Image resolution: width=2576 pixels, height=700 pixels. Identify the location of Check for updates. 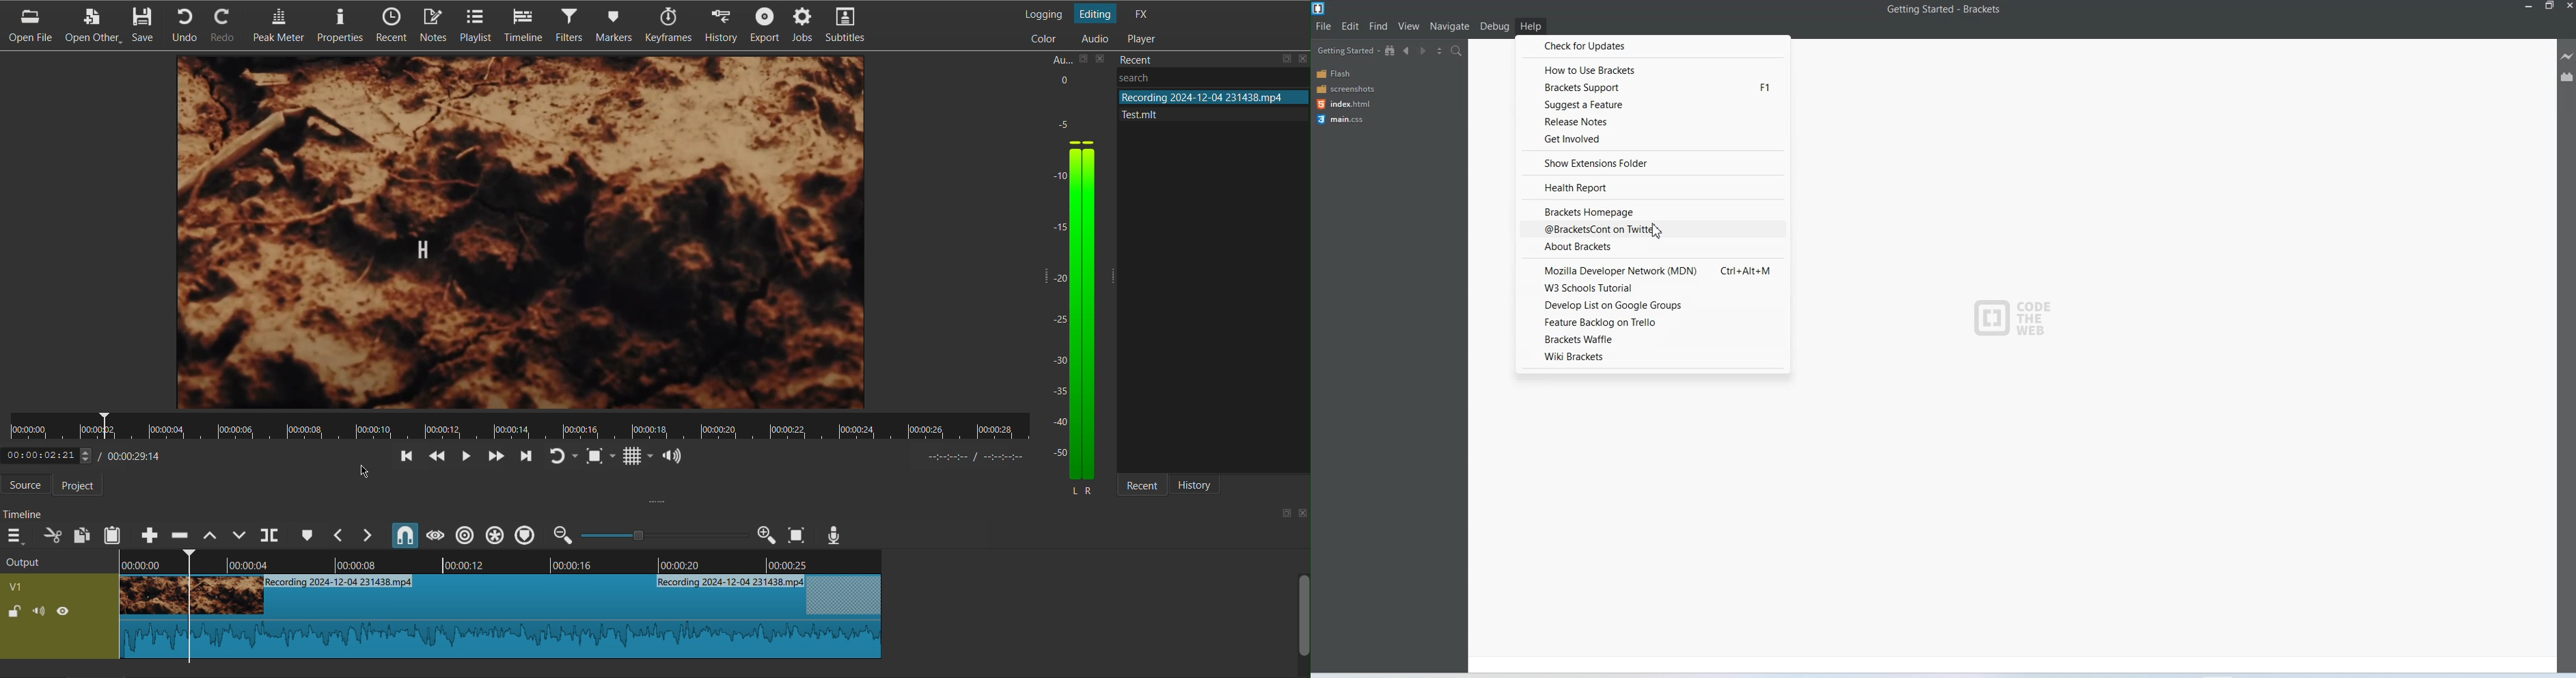
(1653, 46).